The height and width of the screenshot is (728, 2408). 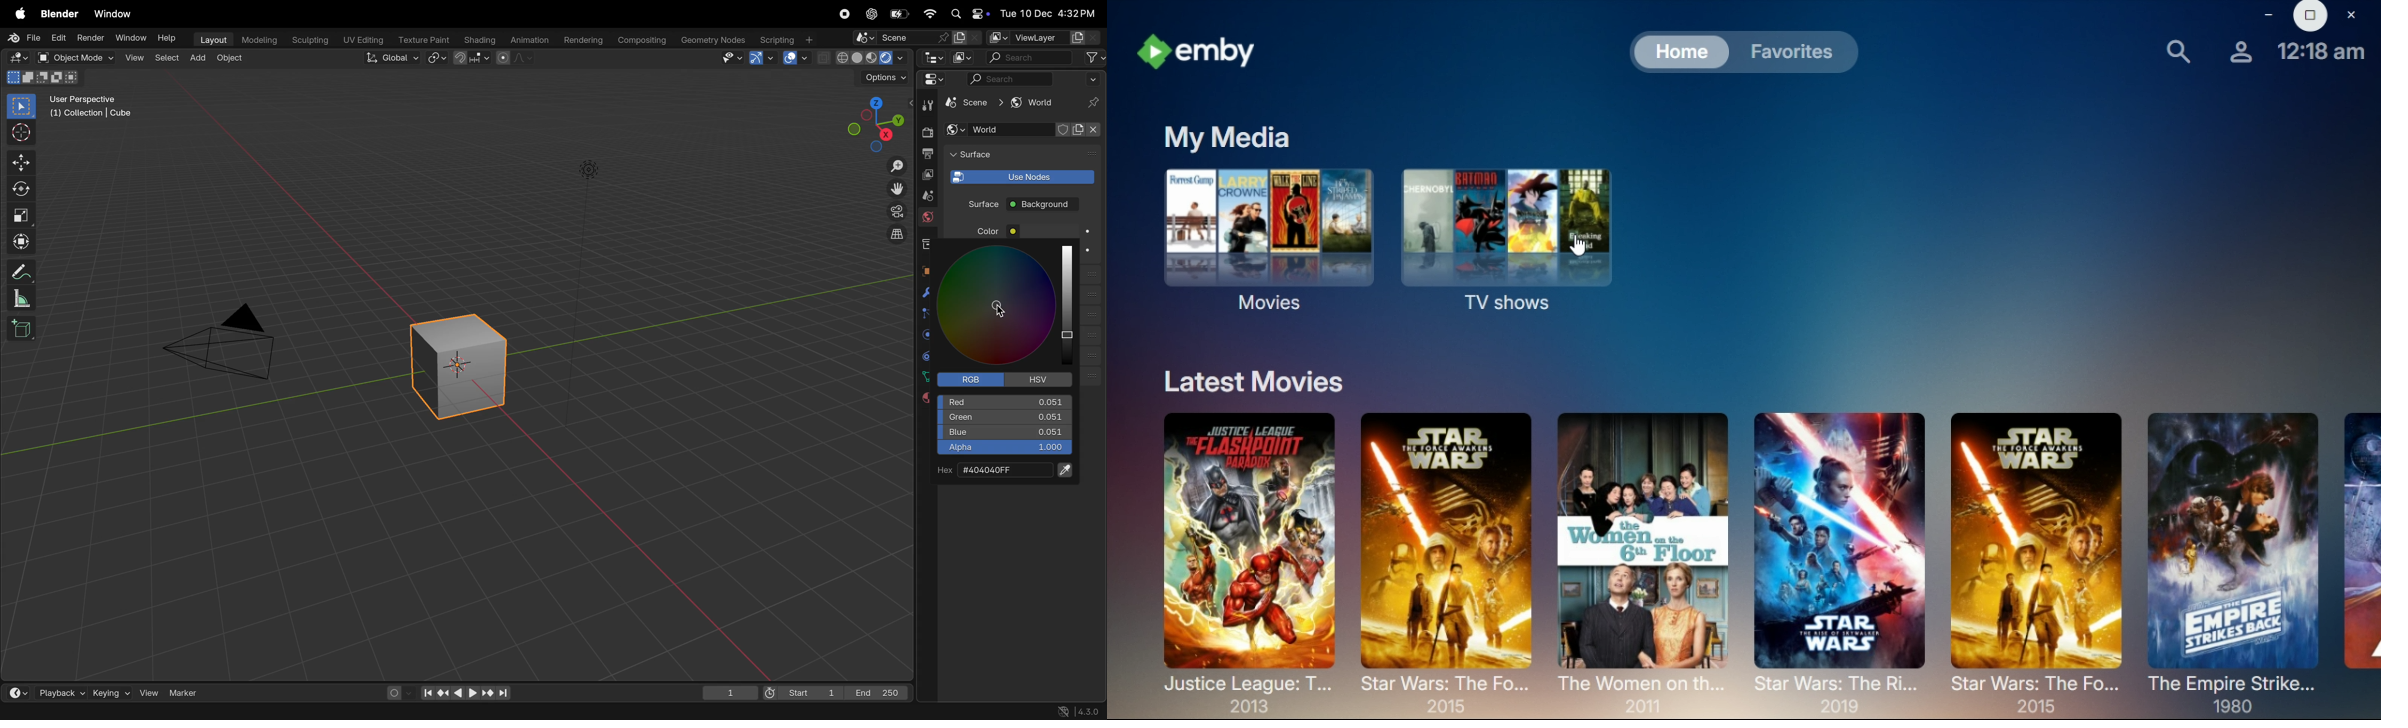 I want to click on Green, so click(x=1004, y=417).